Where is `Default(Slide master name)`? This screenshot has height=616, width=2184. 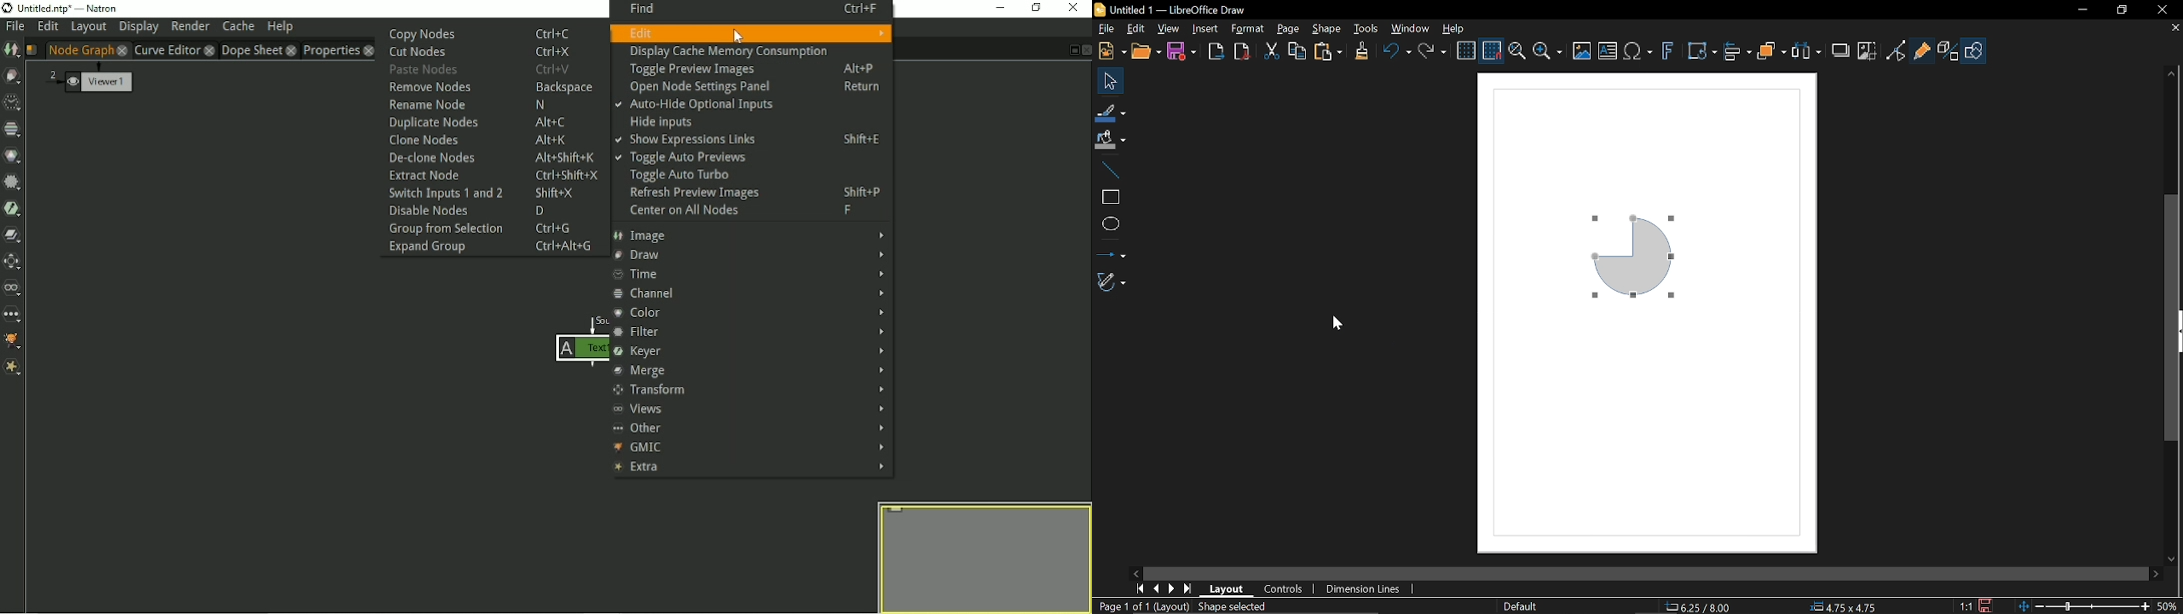 Default(Slide master name) is located at coordinates (1524, 606).